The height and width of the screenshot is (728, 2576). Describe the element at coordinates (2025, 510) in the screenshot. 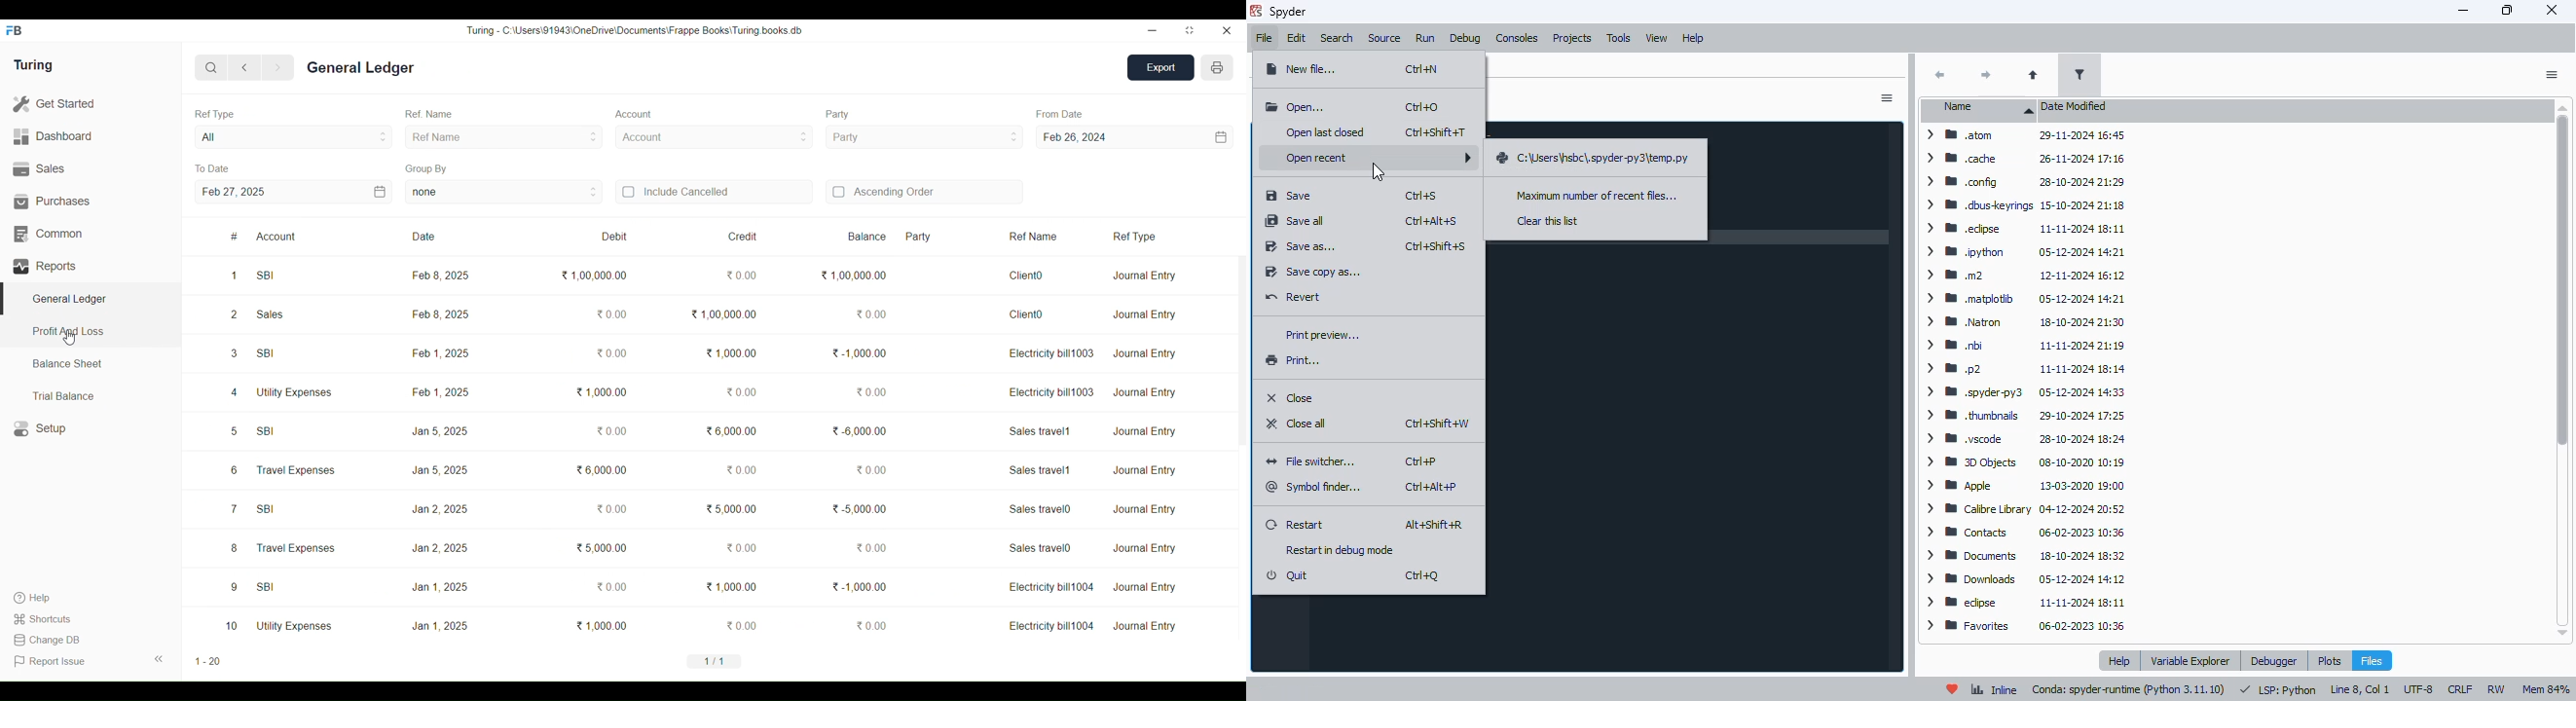

I see `> WM Calibre Library 04-12-2024 20:52.` at that location.